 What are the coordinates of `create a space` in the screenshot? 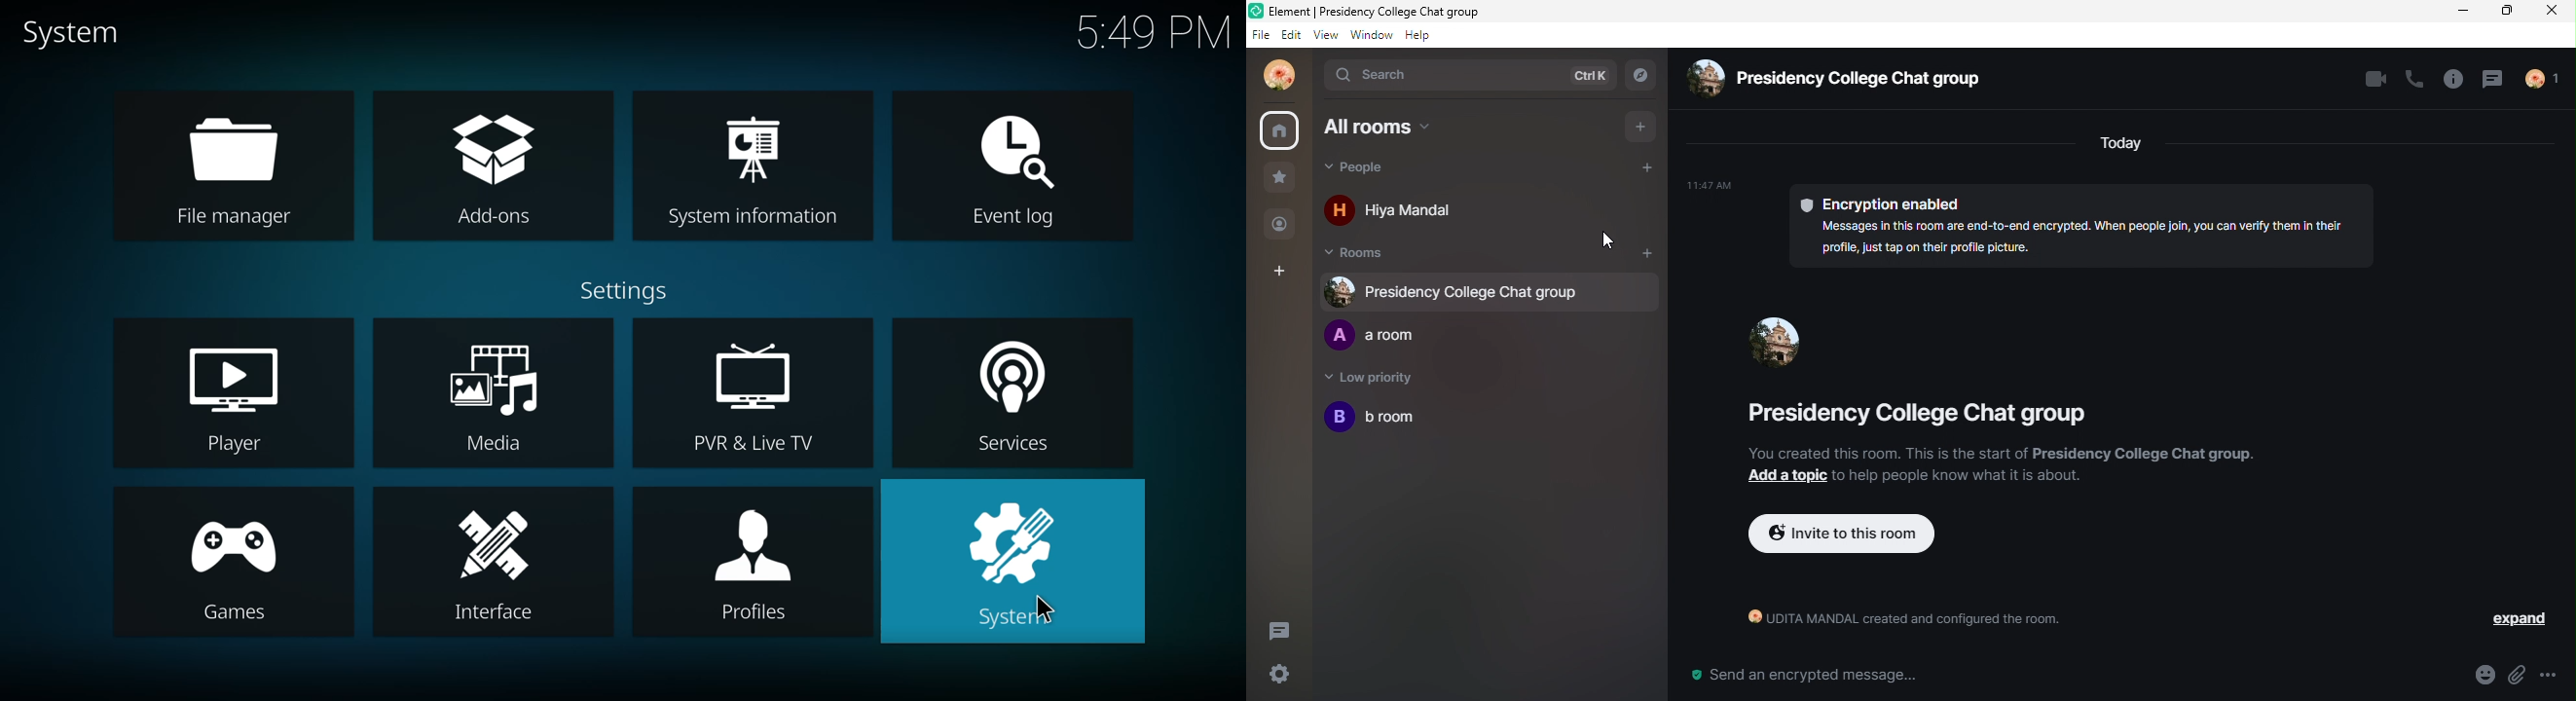 It's located at (1286, 271).